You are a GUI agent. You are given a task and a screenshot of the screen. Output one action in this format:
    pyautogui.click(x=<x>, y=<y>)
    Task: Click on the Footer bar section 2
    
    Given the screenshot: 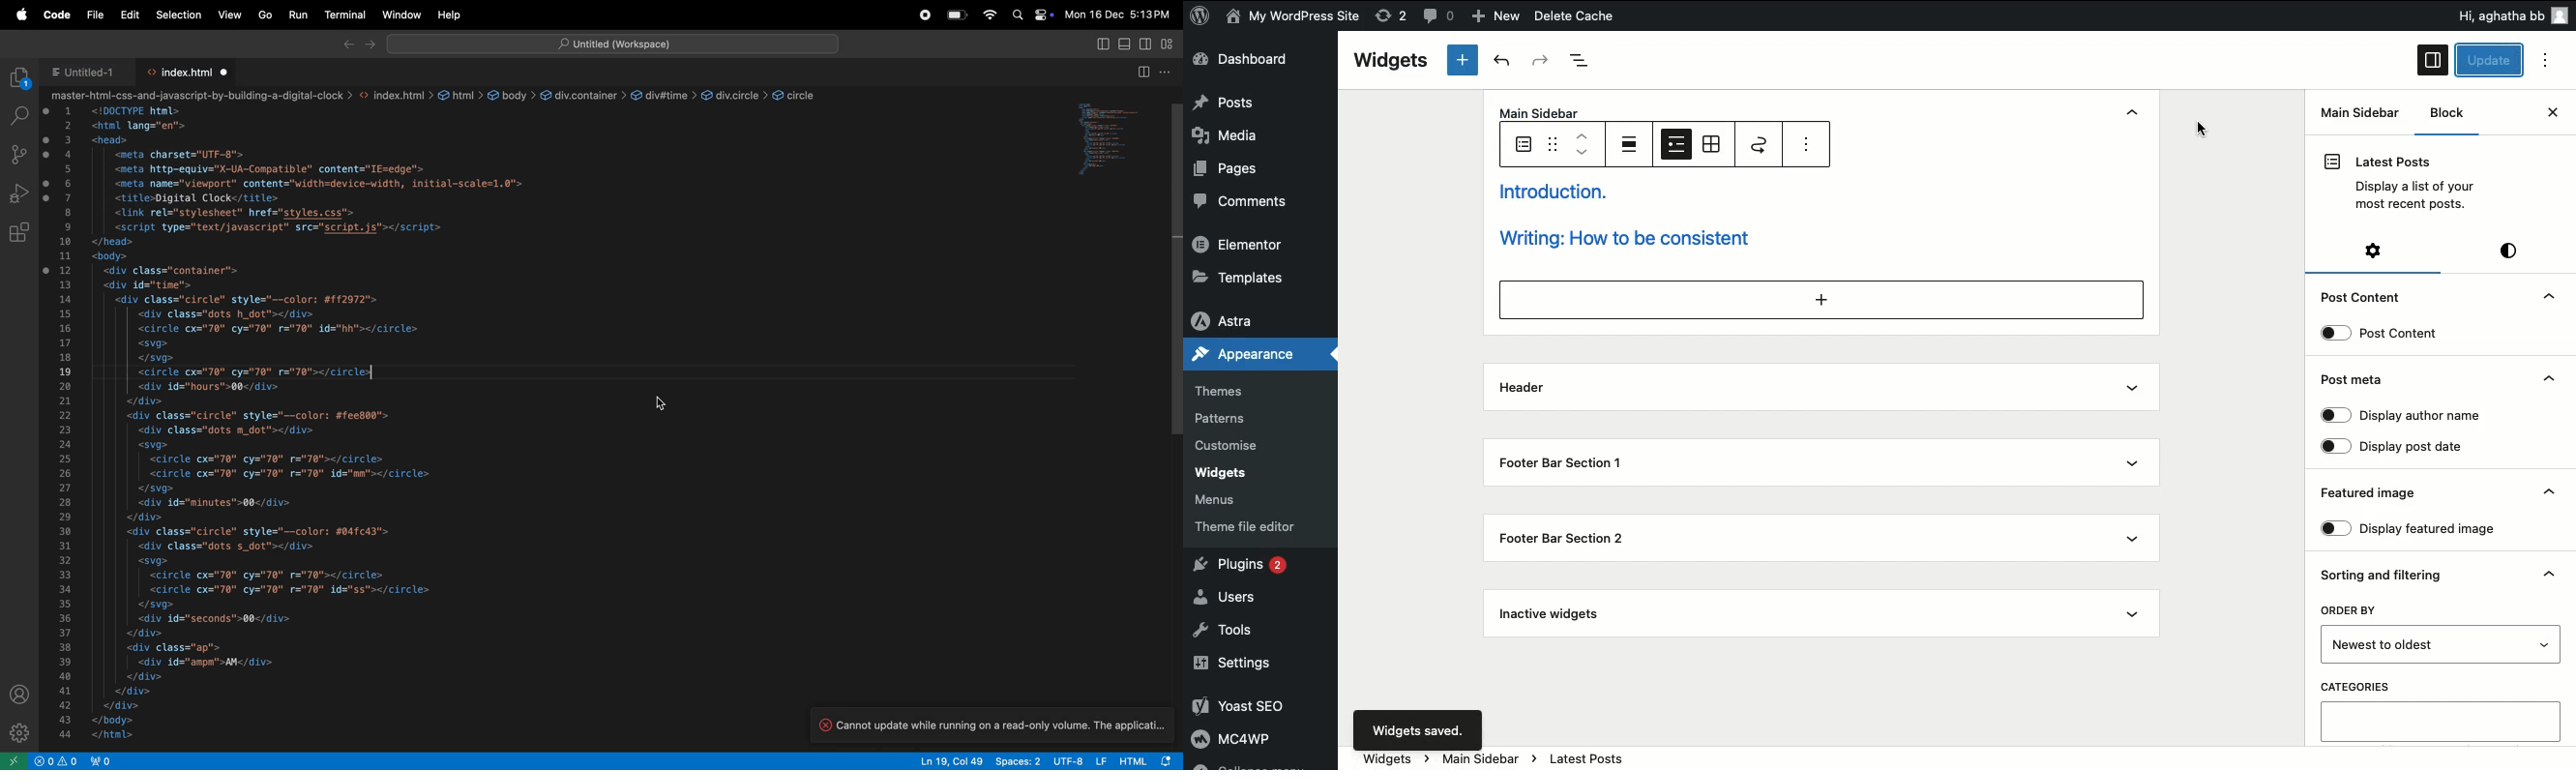 What is the action you would take?
    pyautogui.click(x=1562, y=534)
    